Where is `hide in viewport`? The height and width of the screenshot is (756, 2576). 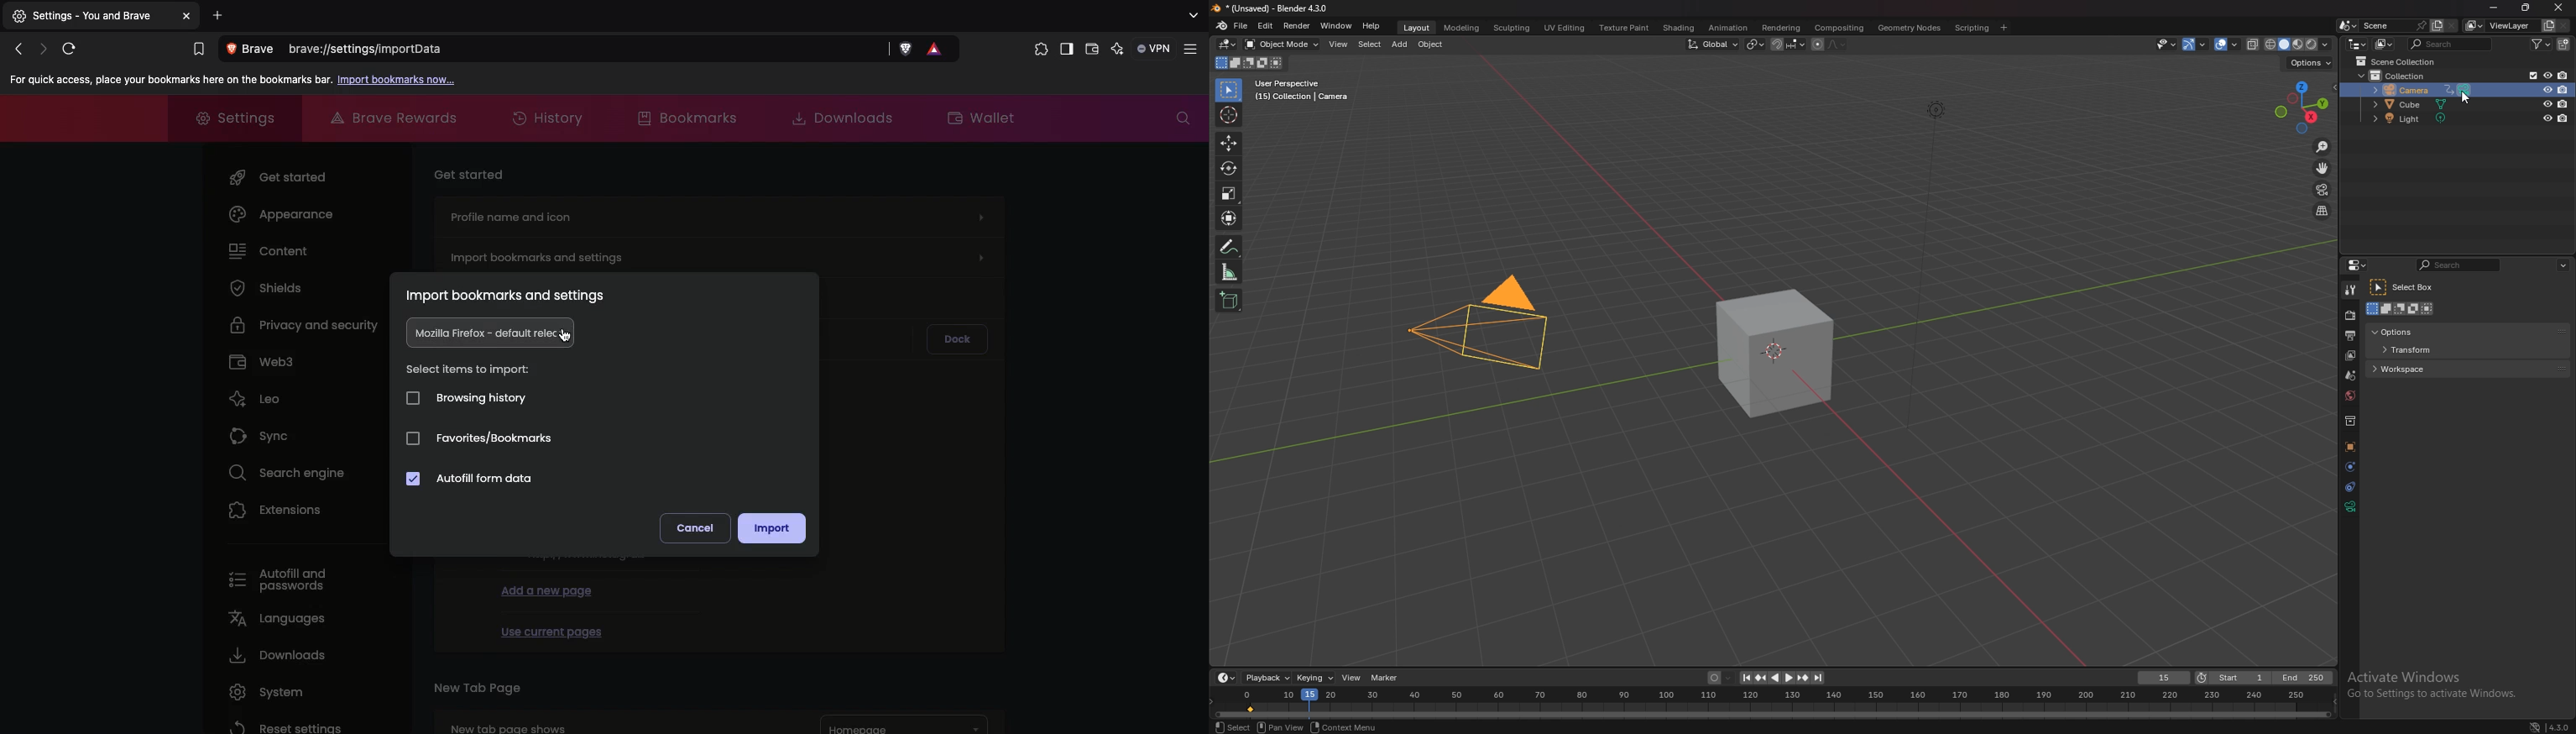
hide in viewport is located at coordinates (2547, 103).